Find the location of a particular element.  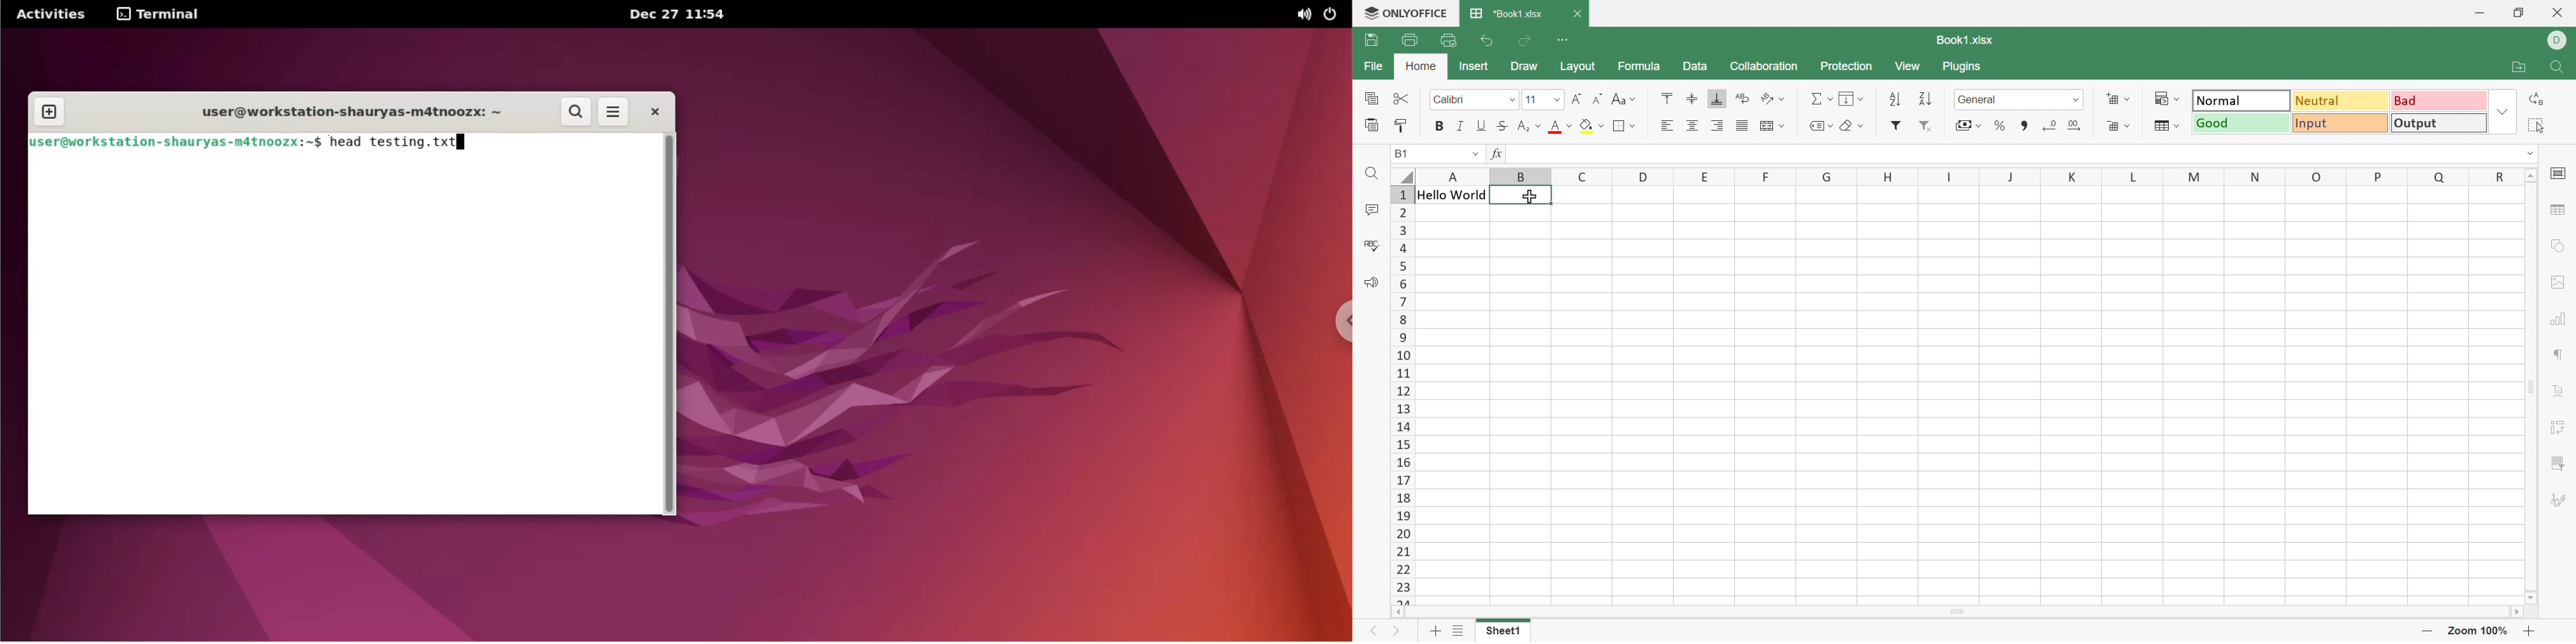

Text art settings is located at coordinates (2560, 390).